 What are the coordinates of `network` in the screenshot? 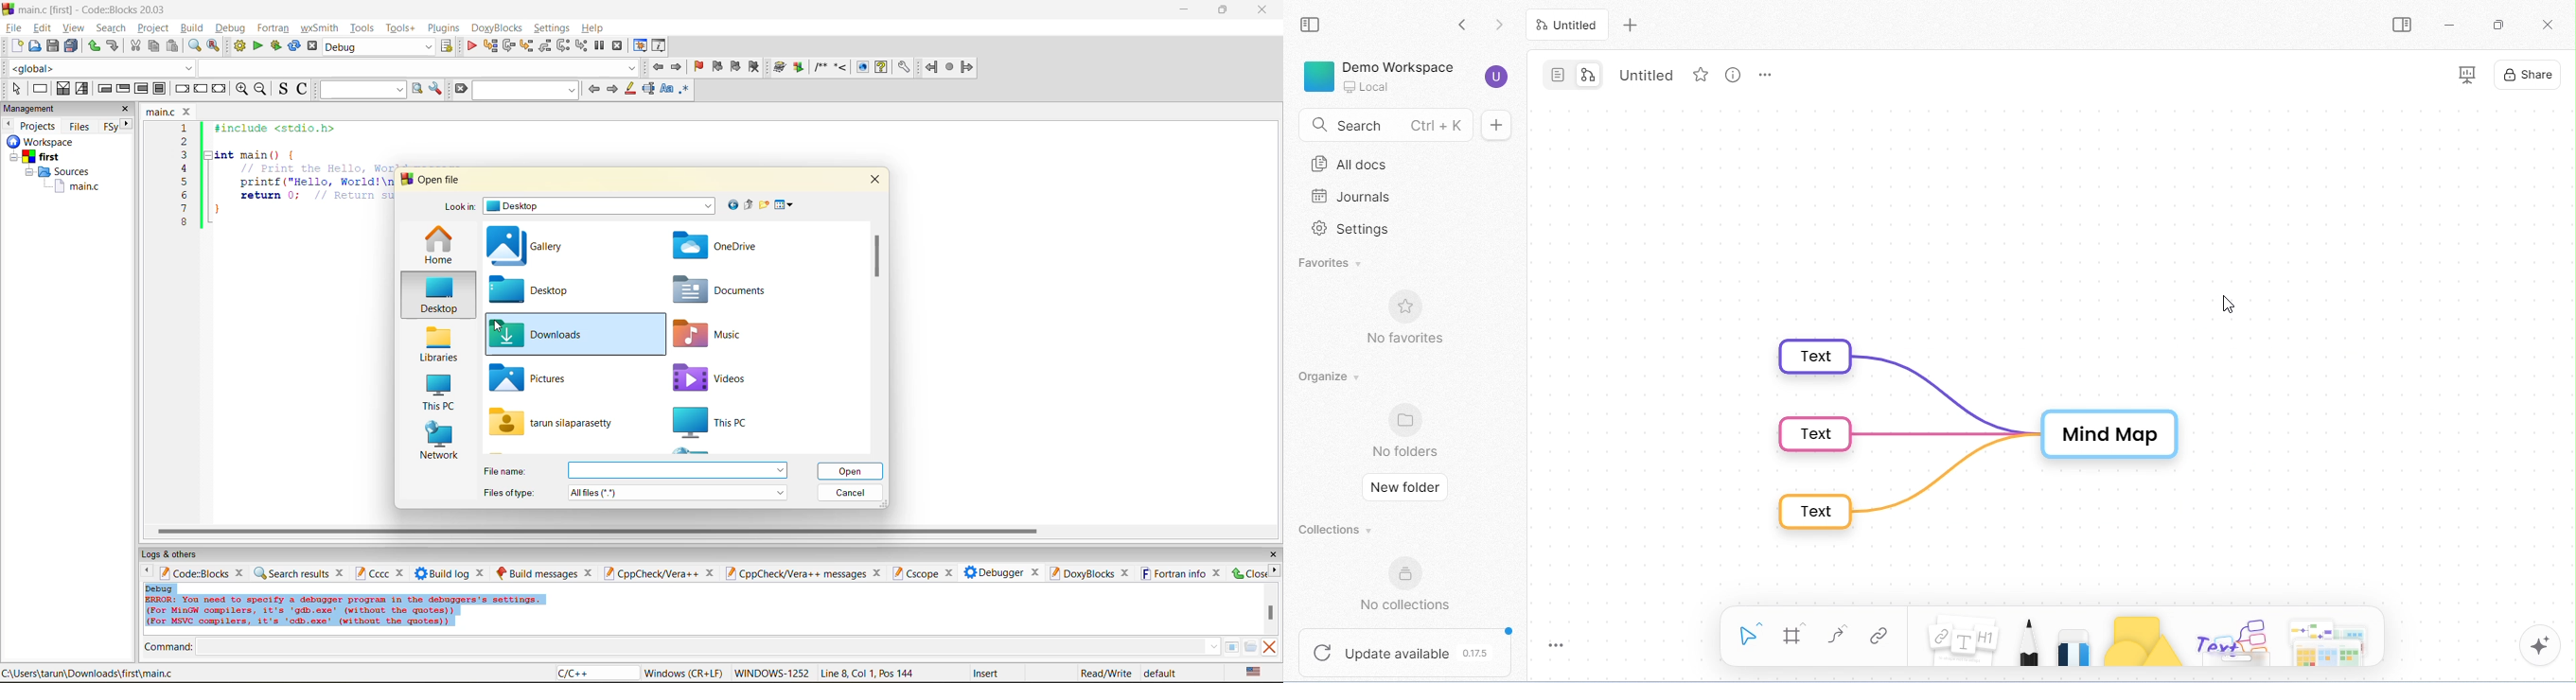 It's located at (440, 442).